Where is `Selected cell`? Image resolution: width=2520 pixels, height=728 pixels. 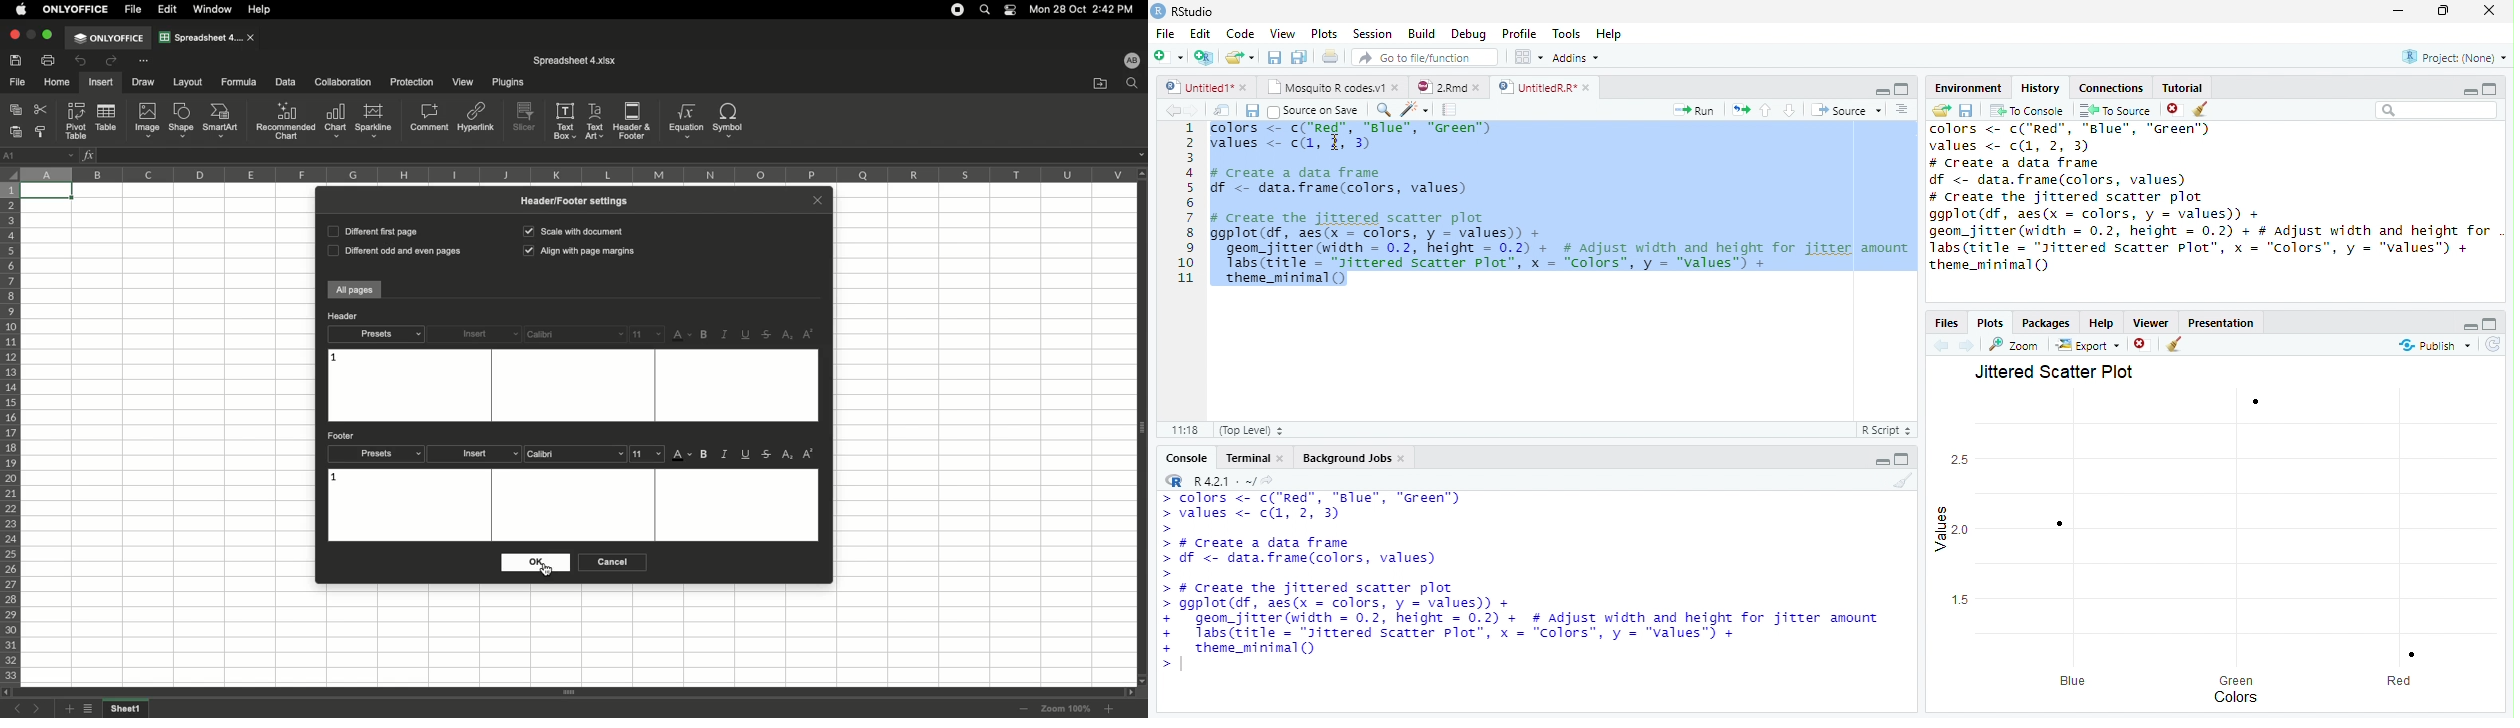
Selected cell is located at coordinates (48, 192).